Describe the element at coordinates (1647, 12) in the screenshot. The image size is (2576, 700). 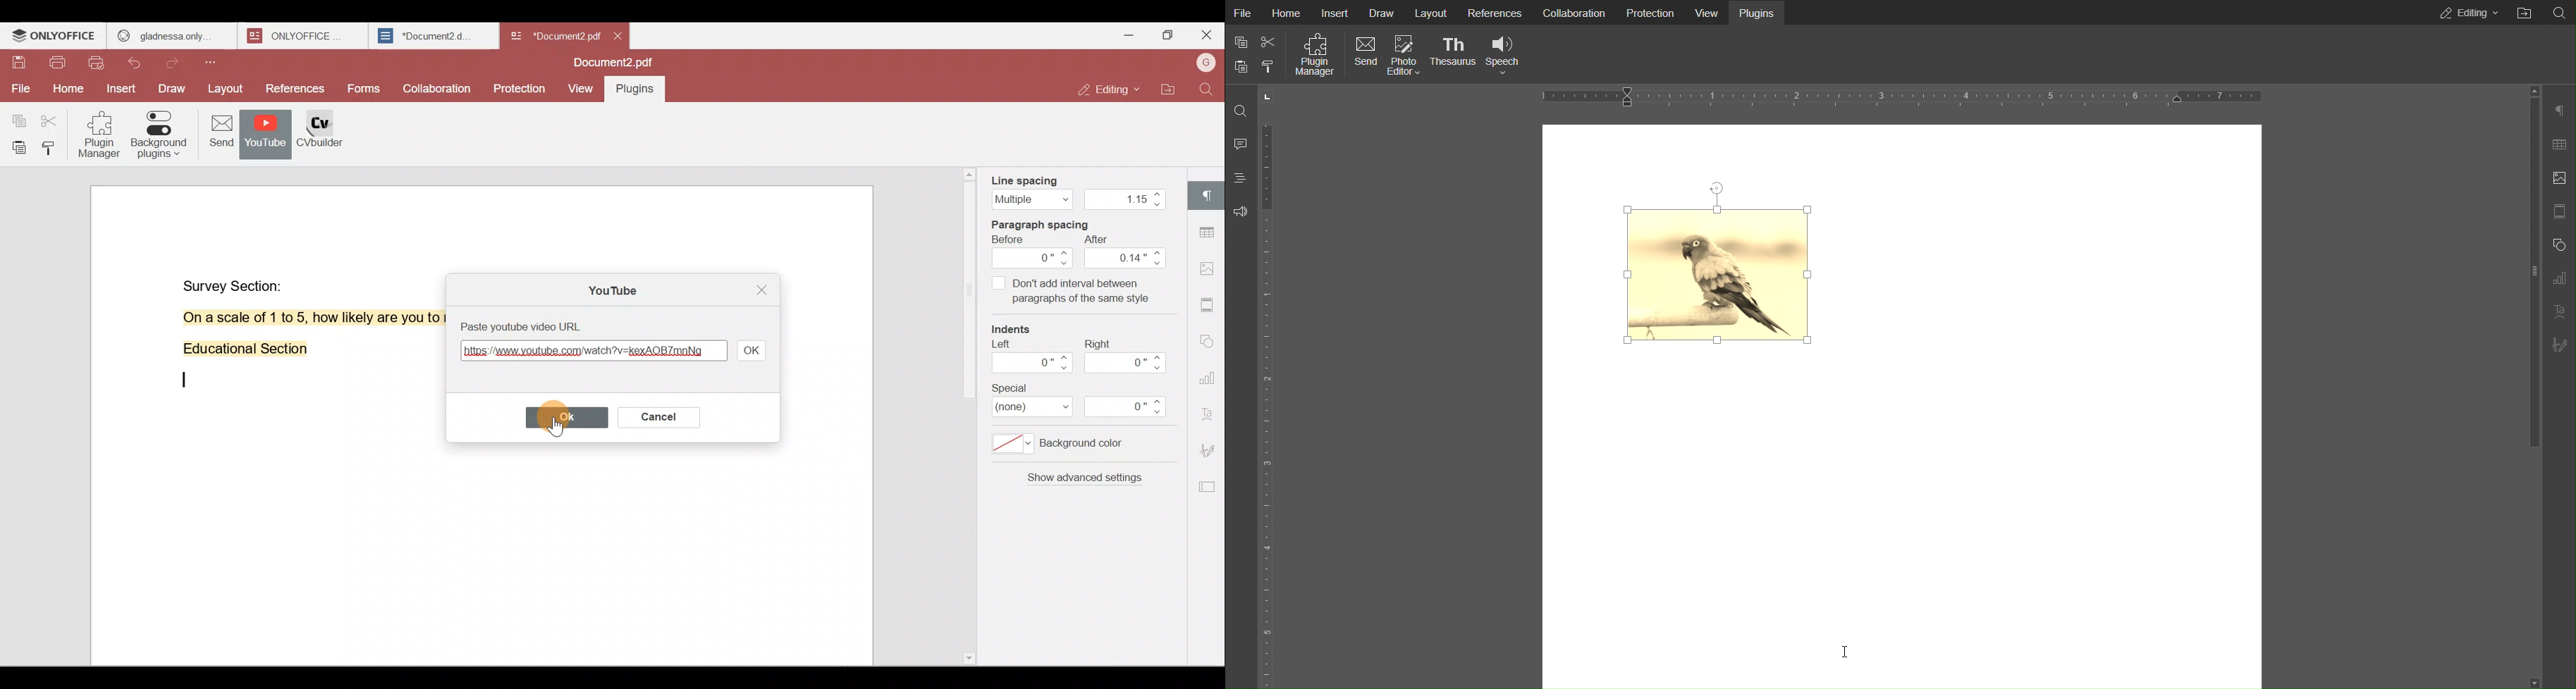
I see `Protection` at that location.